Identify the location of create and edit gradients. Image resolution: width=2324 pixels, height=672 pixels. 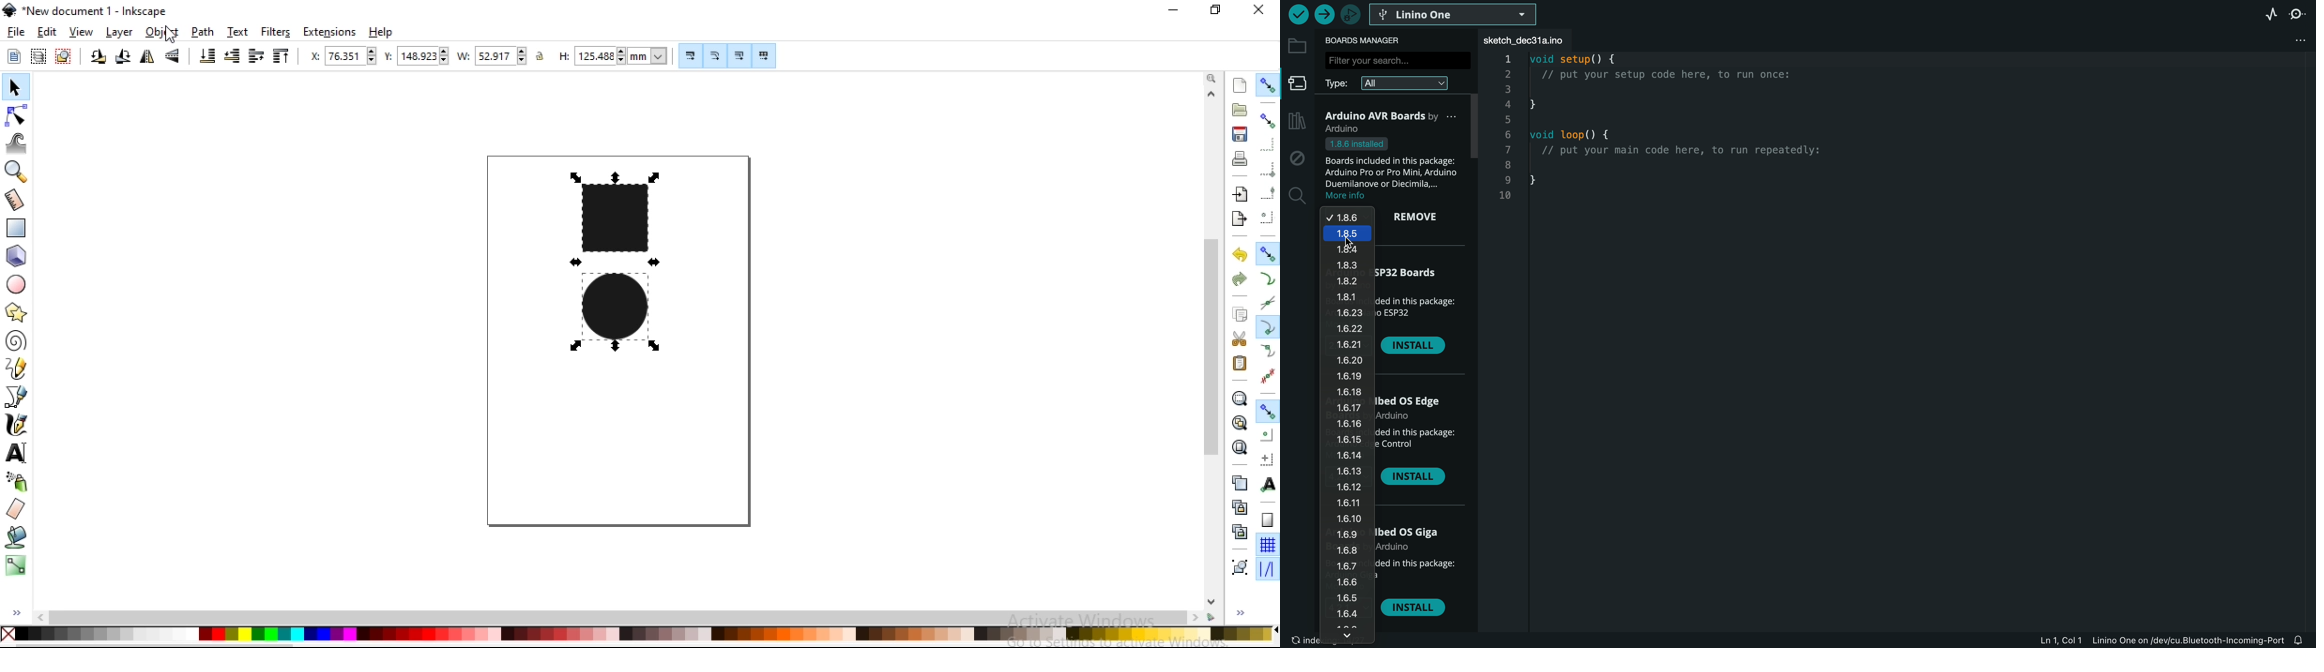
(17, 566).